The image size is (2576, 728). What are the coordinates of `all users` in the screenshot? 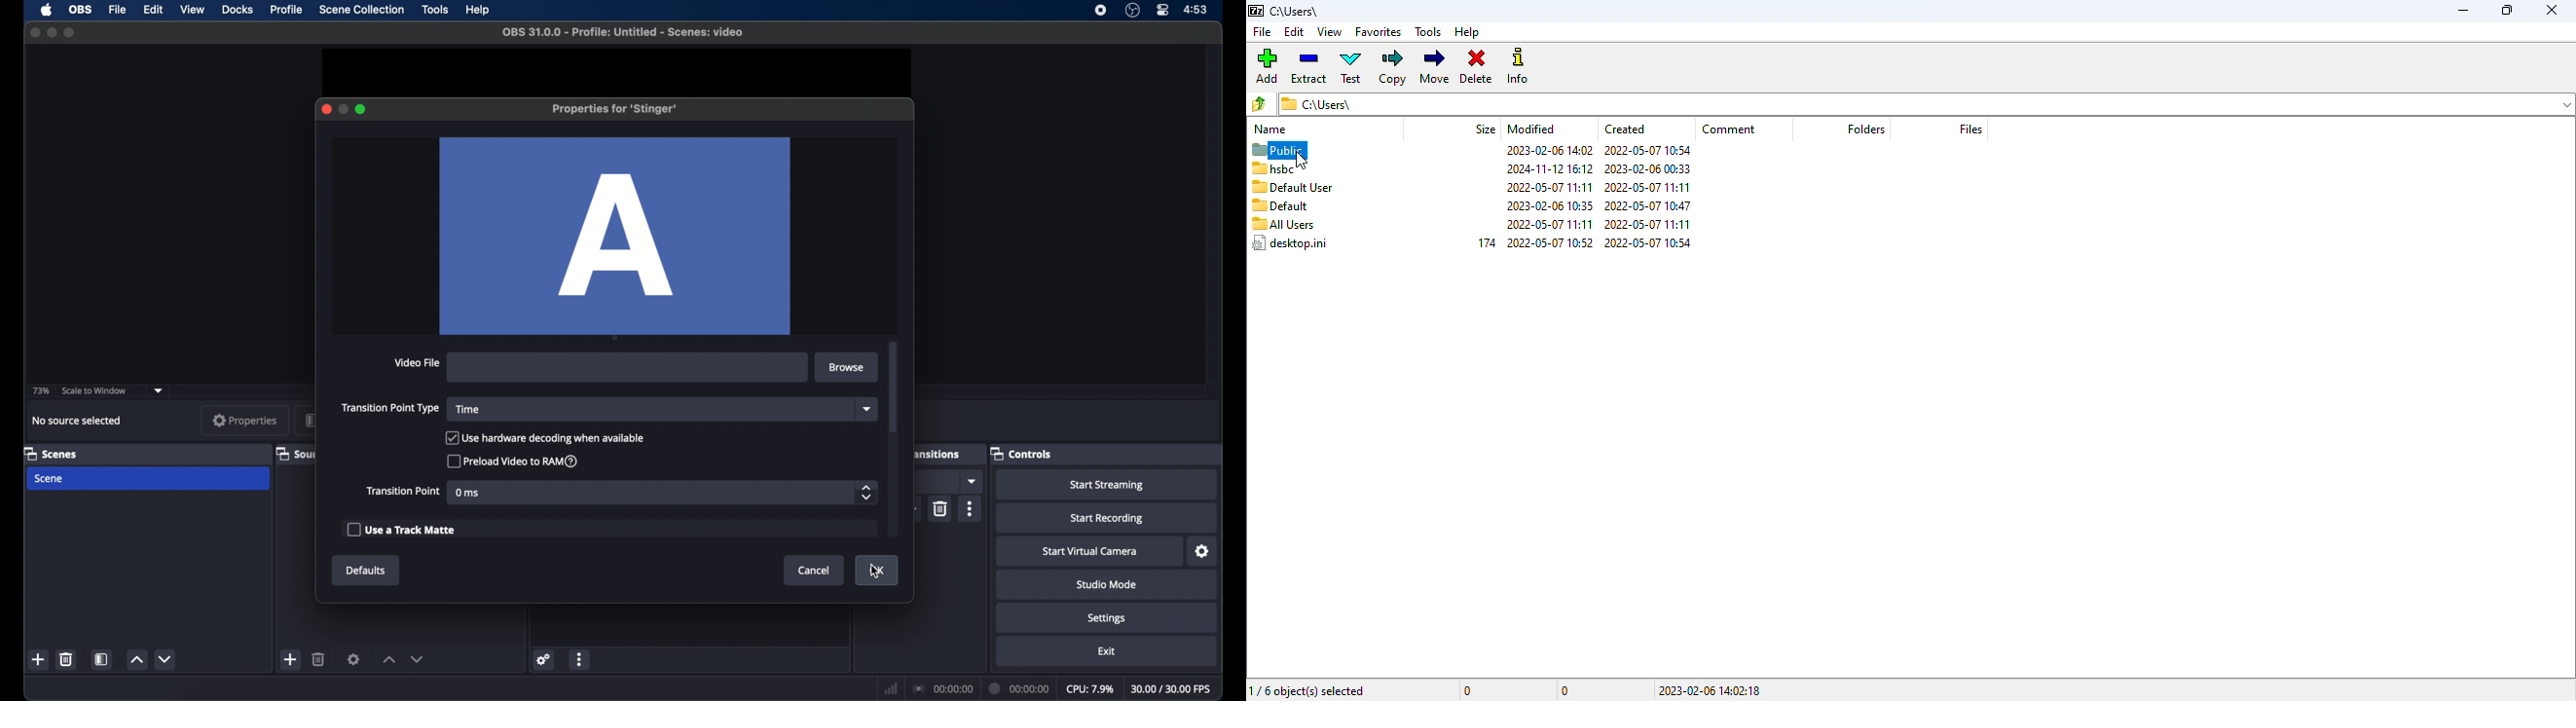 It's located at (1283, 223).